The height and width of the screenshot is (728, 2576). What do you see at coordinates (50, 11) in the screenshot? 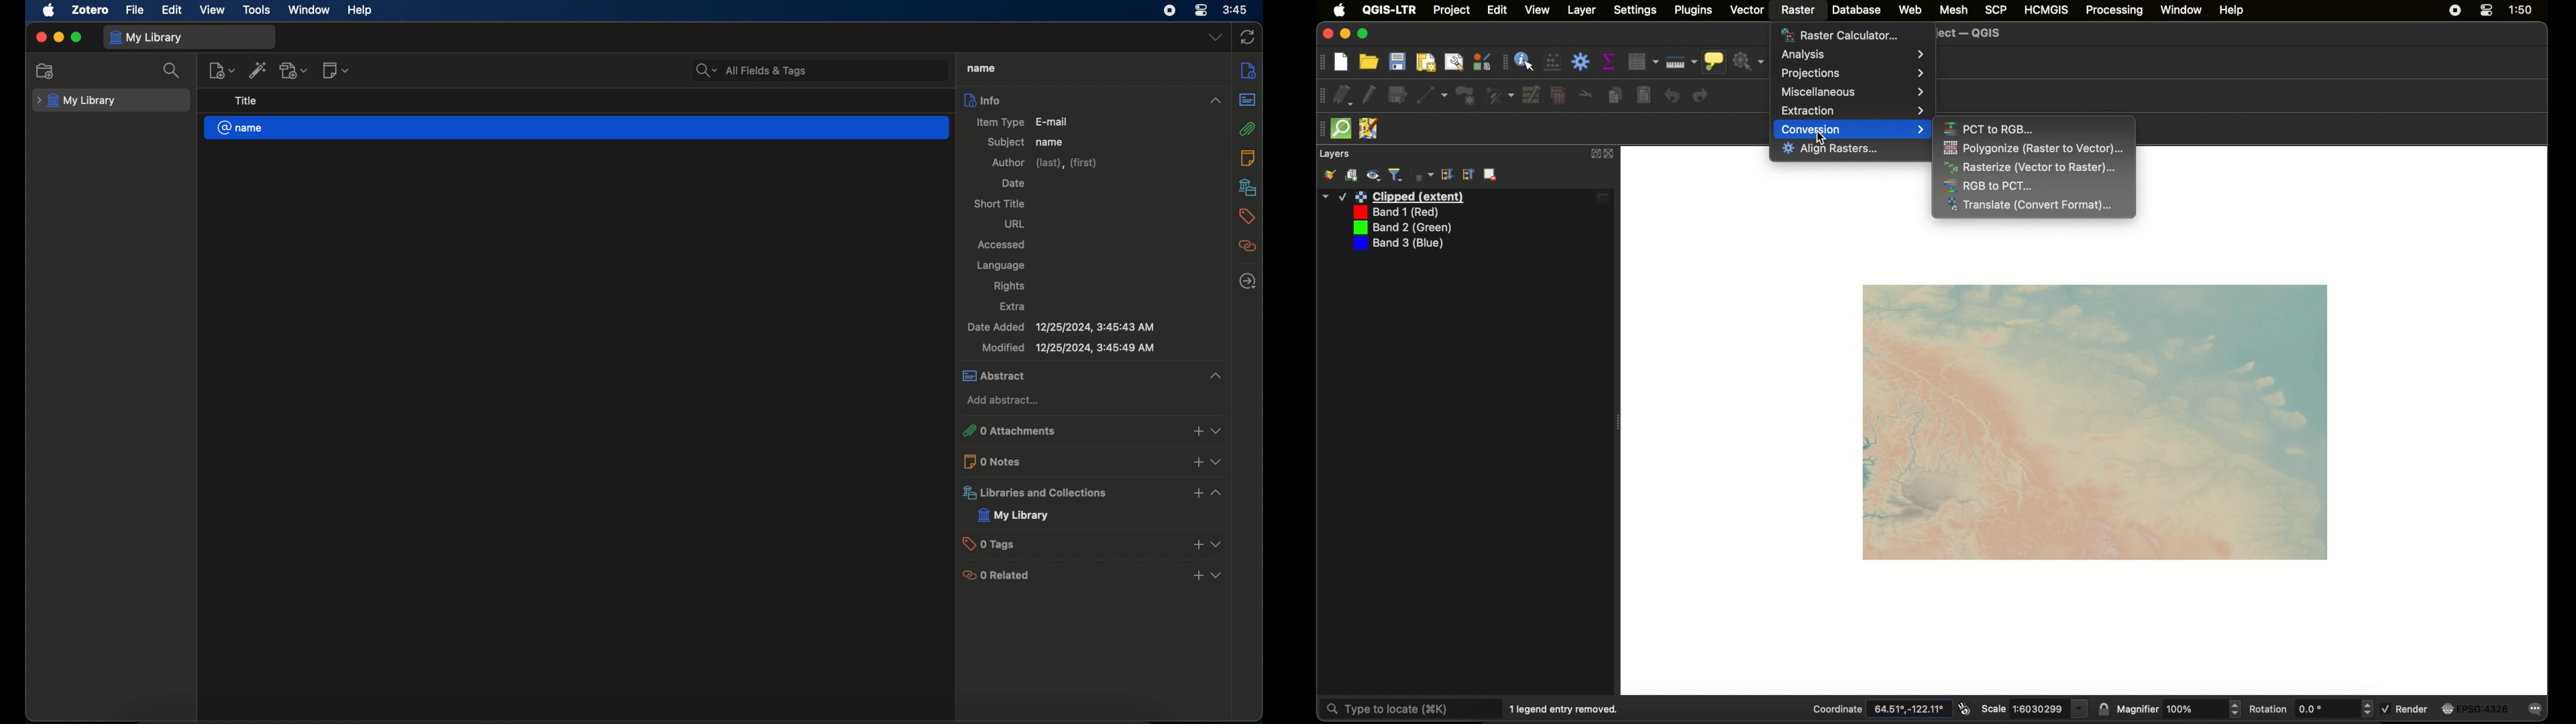
I see `apple` at bounding box center [50, 11].